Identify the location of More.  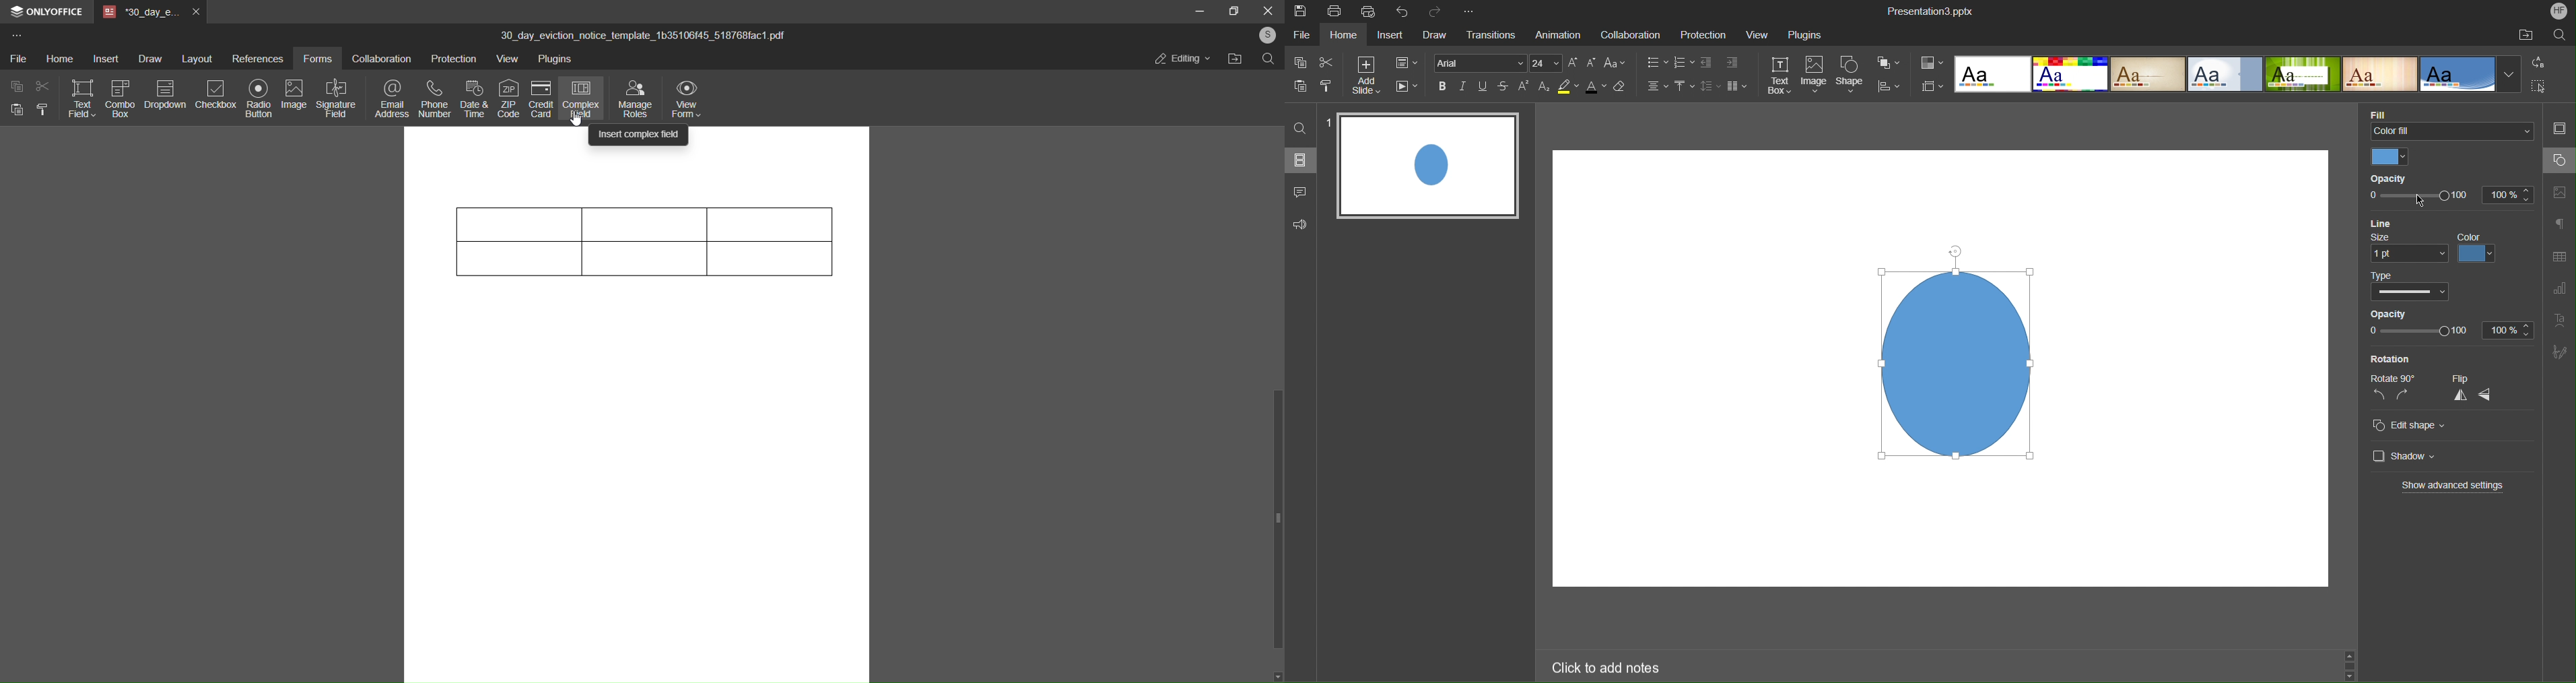
(1468, 9).